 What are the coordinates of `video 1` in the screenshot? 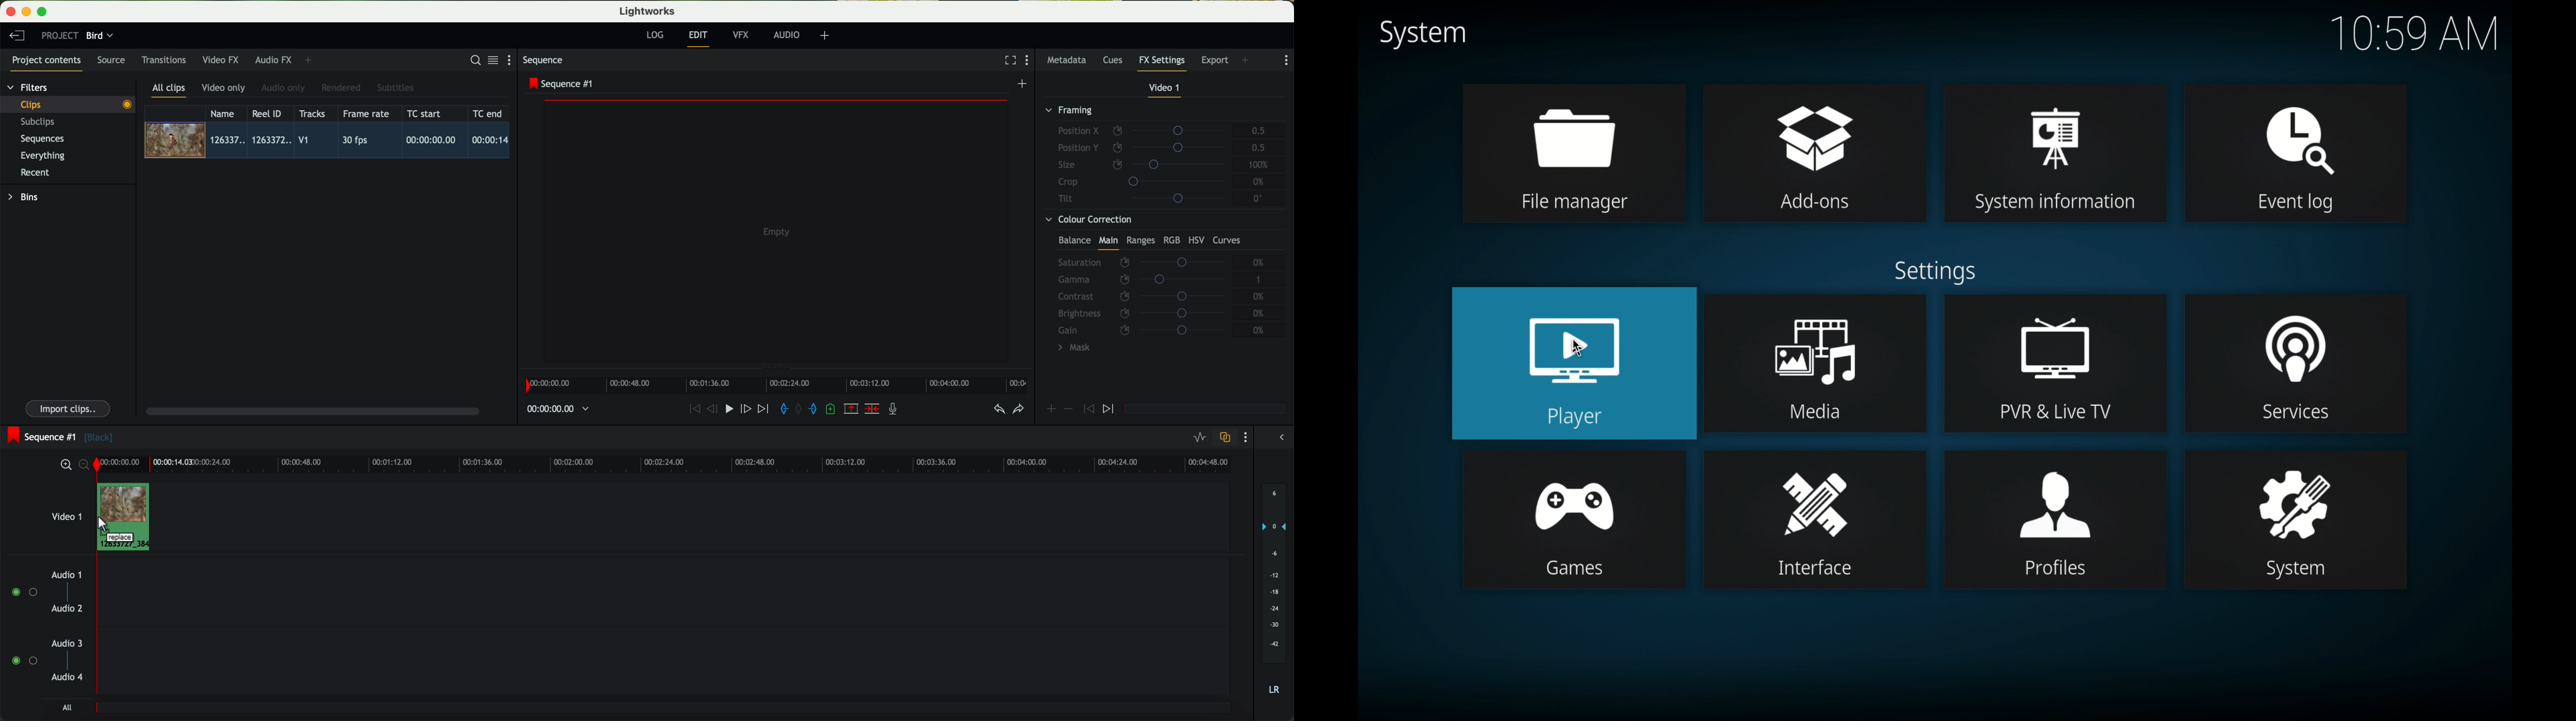 It's located at (1166, 90).